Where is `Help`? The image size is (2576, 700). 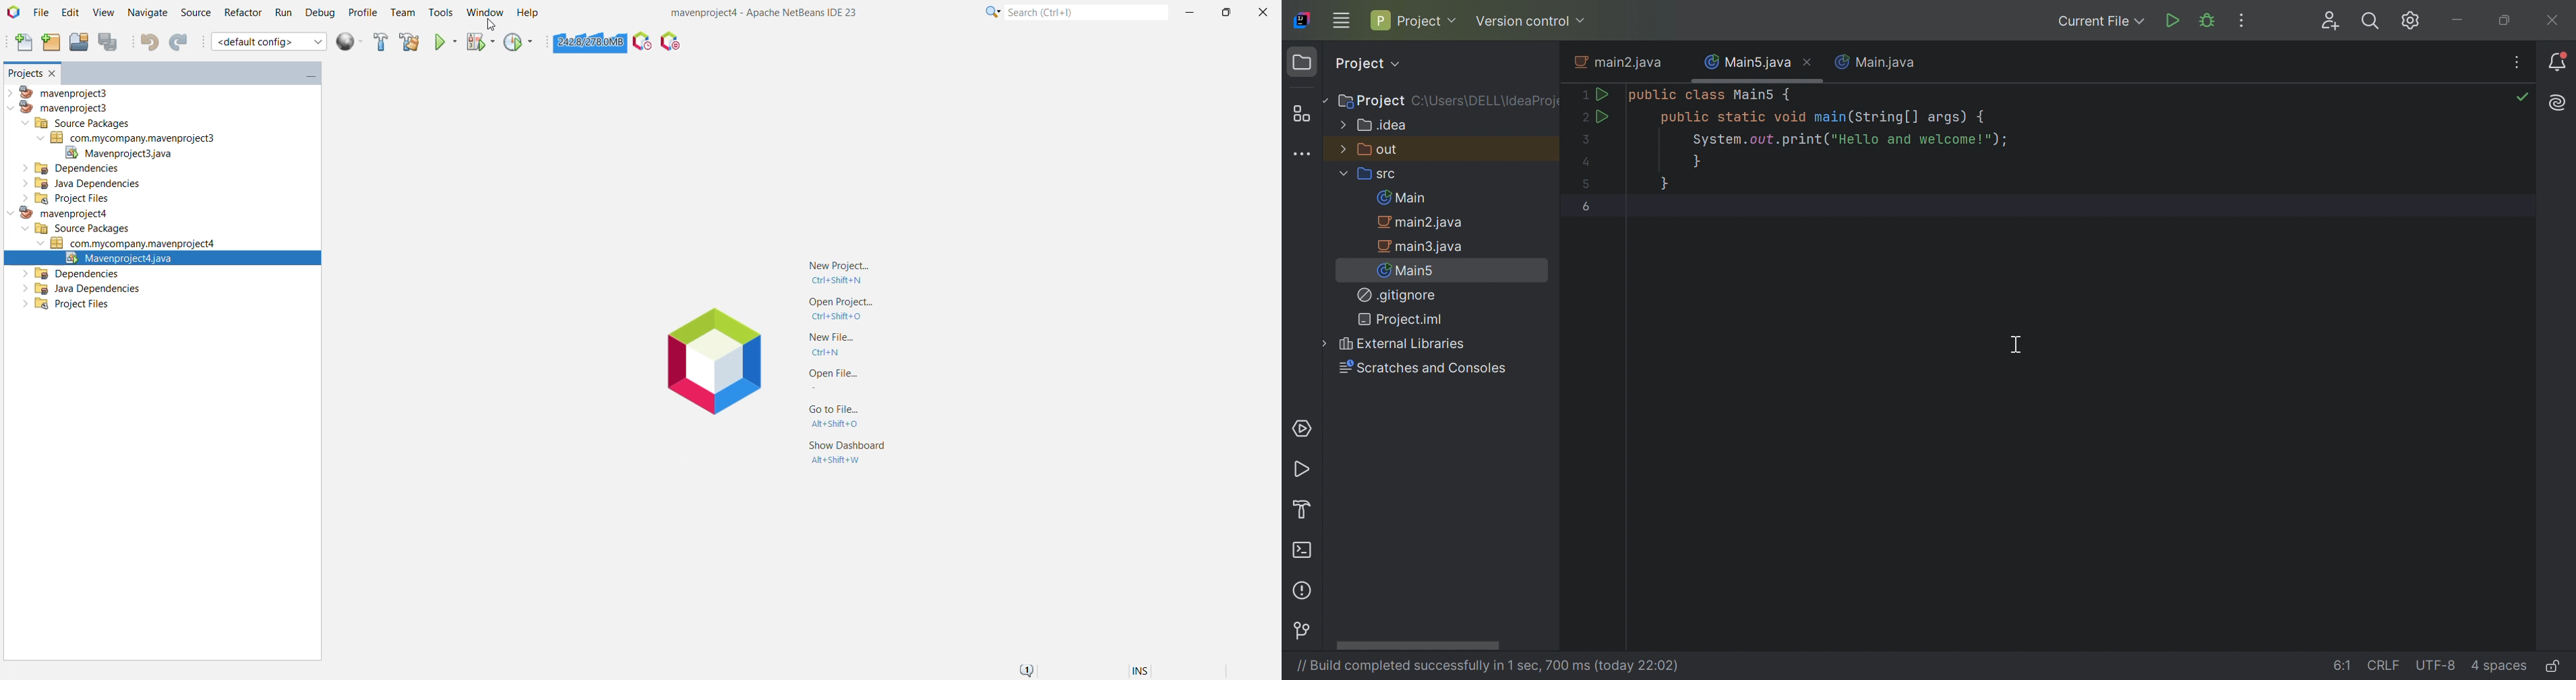
Help is located at coordinates (529, 13).